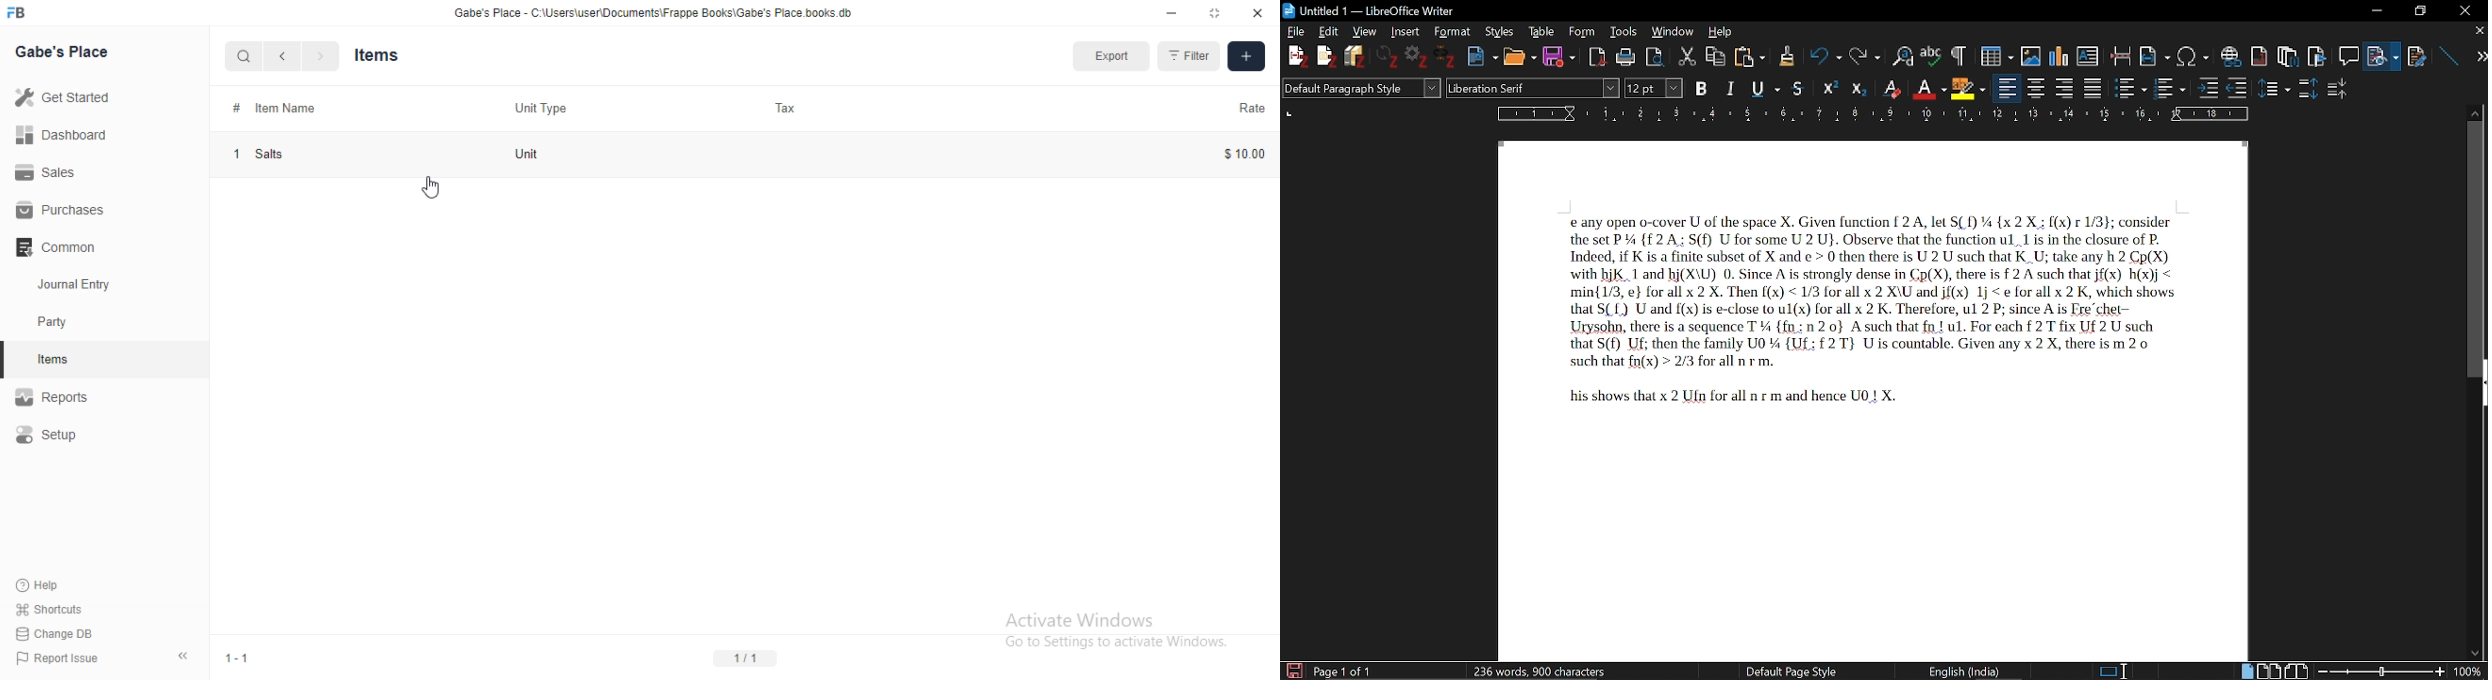 This screenshot has height=700, width=2492. Describe the element at coordinates (244, 58) in the screenshot. I see `search` at that location.